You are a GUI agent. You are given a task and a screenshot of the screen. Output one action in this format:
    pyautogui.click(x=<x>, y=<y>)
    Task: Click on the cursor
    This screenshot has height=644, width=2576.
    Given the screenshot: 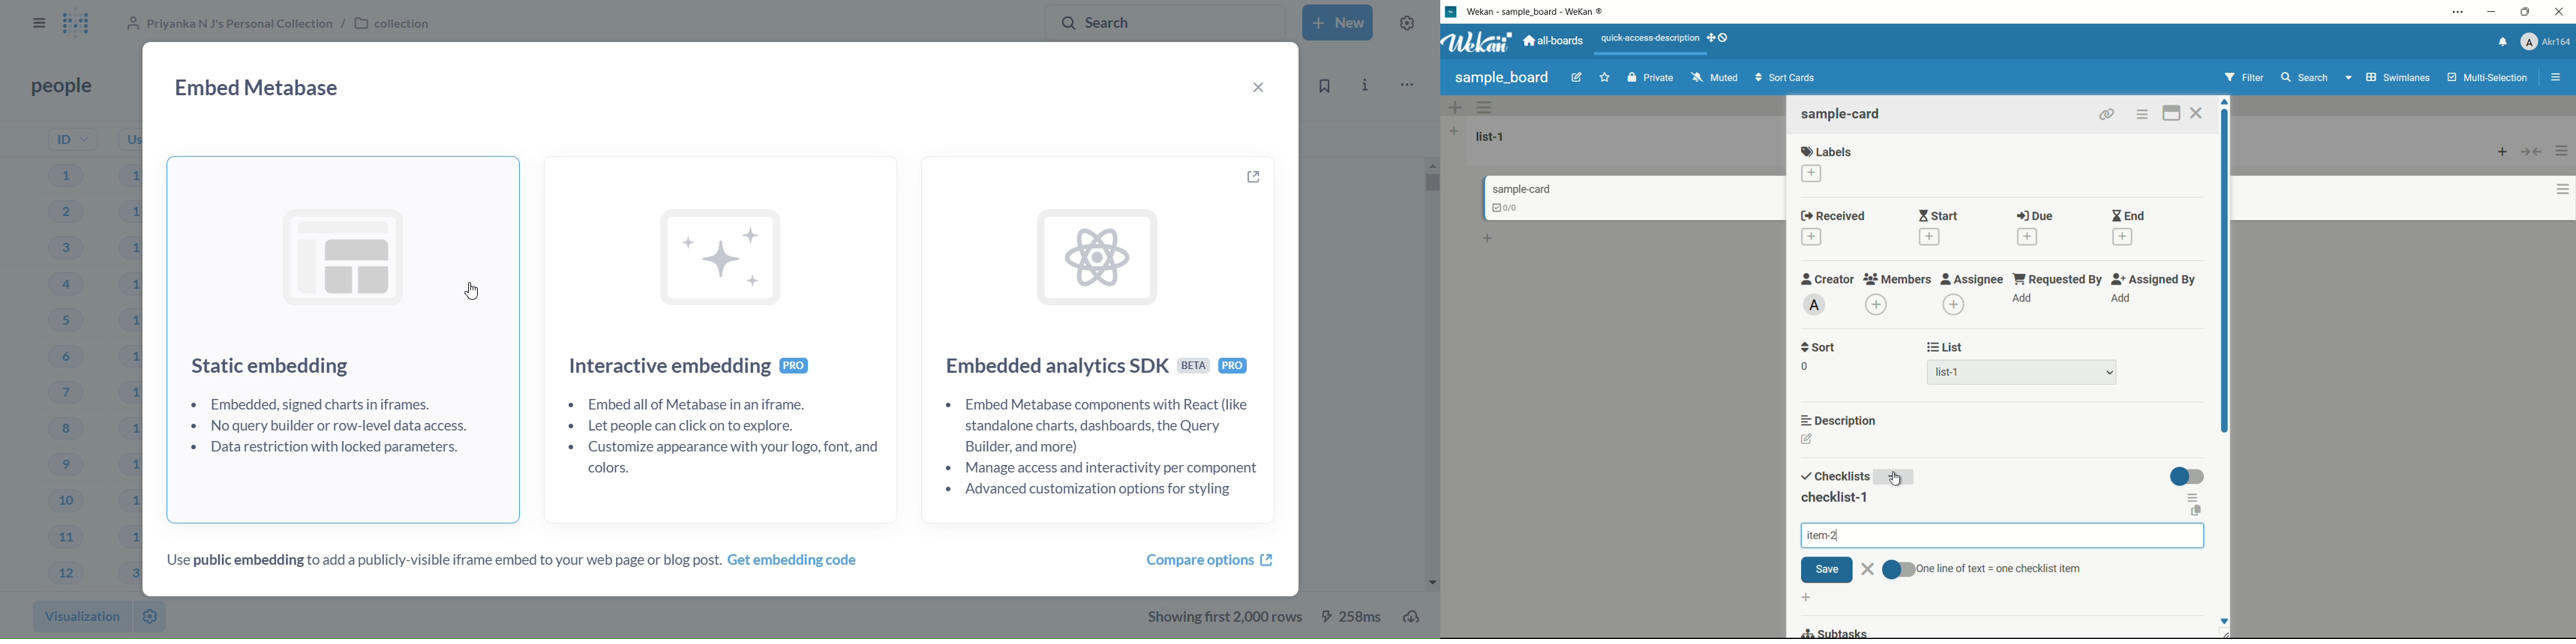 What is the action you would take?
    pyautogui.click(x=1895, y=478)
    